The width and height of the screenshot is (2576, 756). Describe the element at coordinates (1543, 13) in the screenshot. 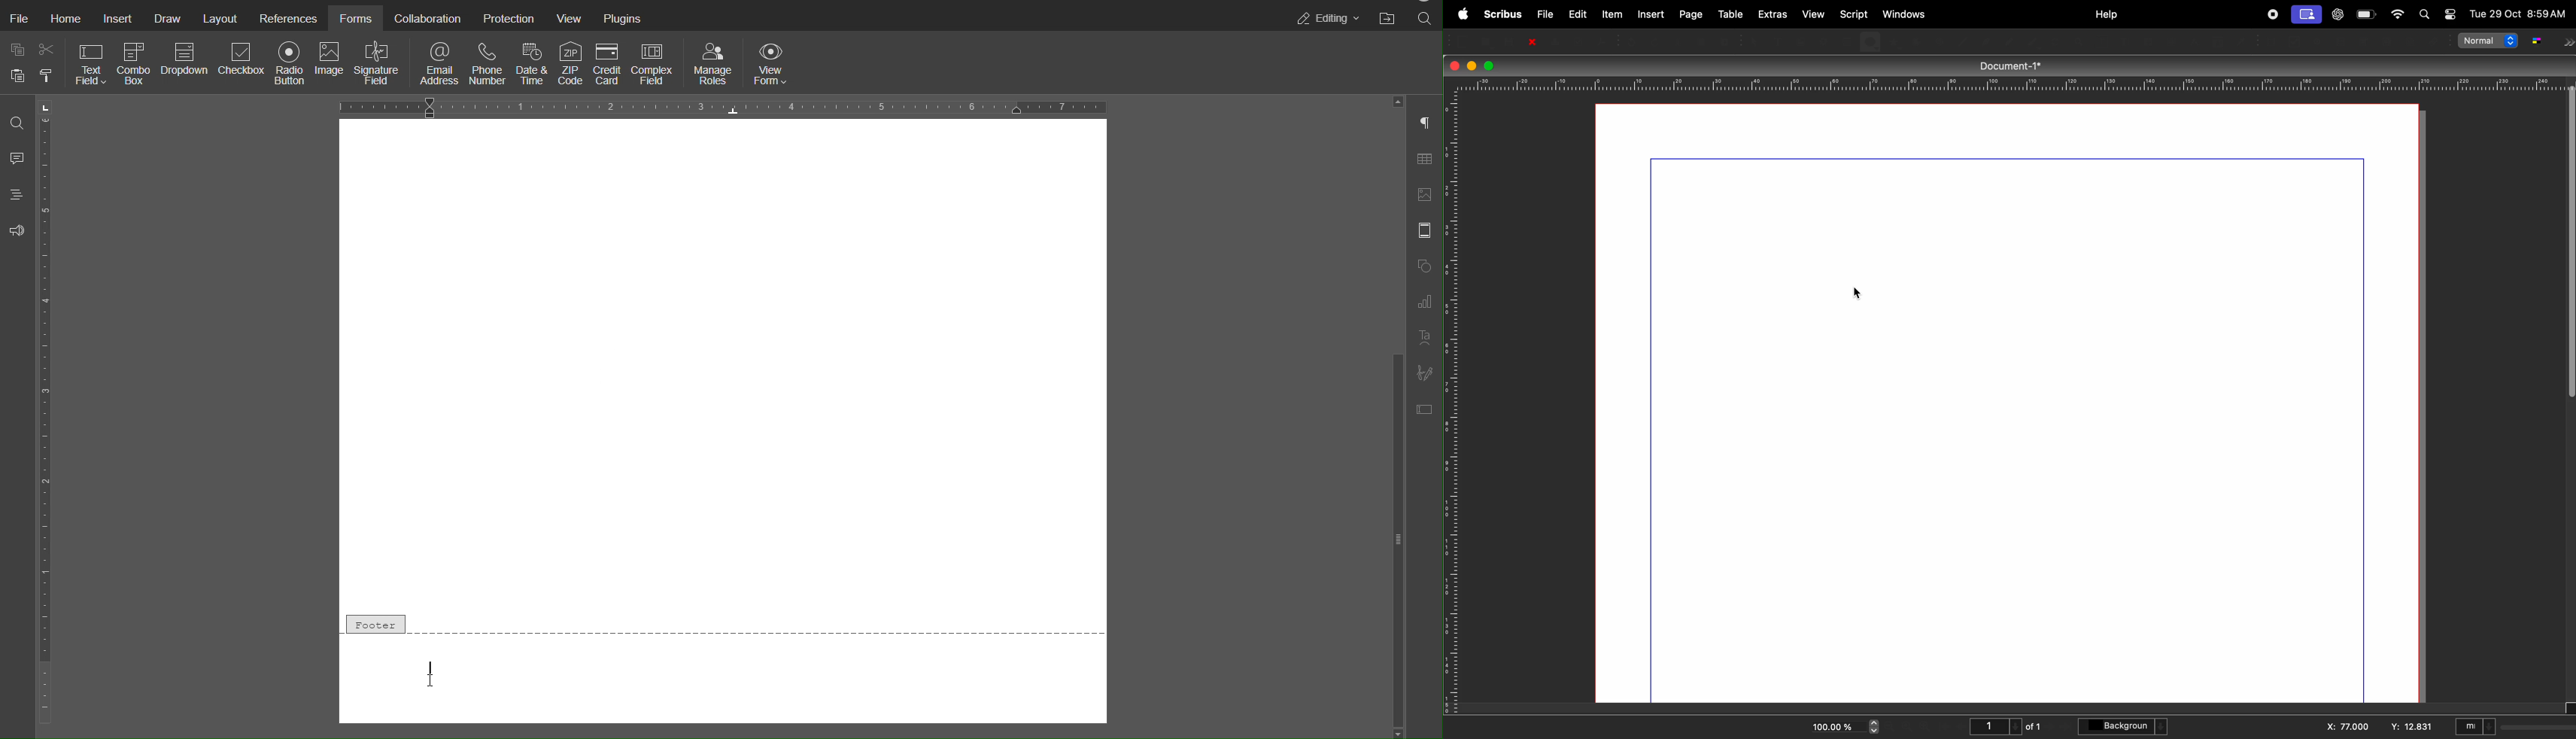

I see `file` at that location.